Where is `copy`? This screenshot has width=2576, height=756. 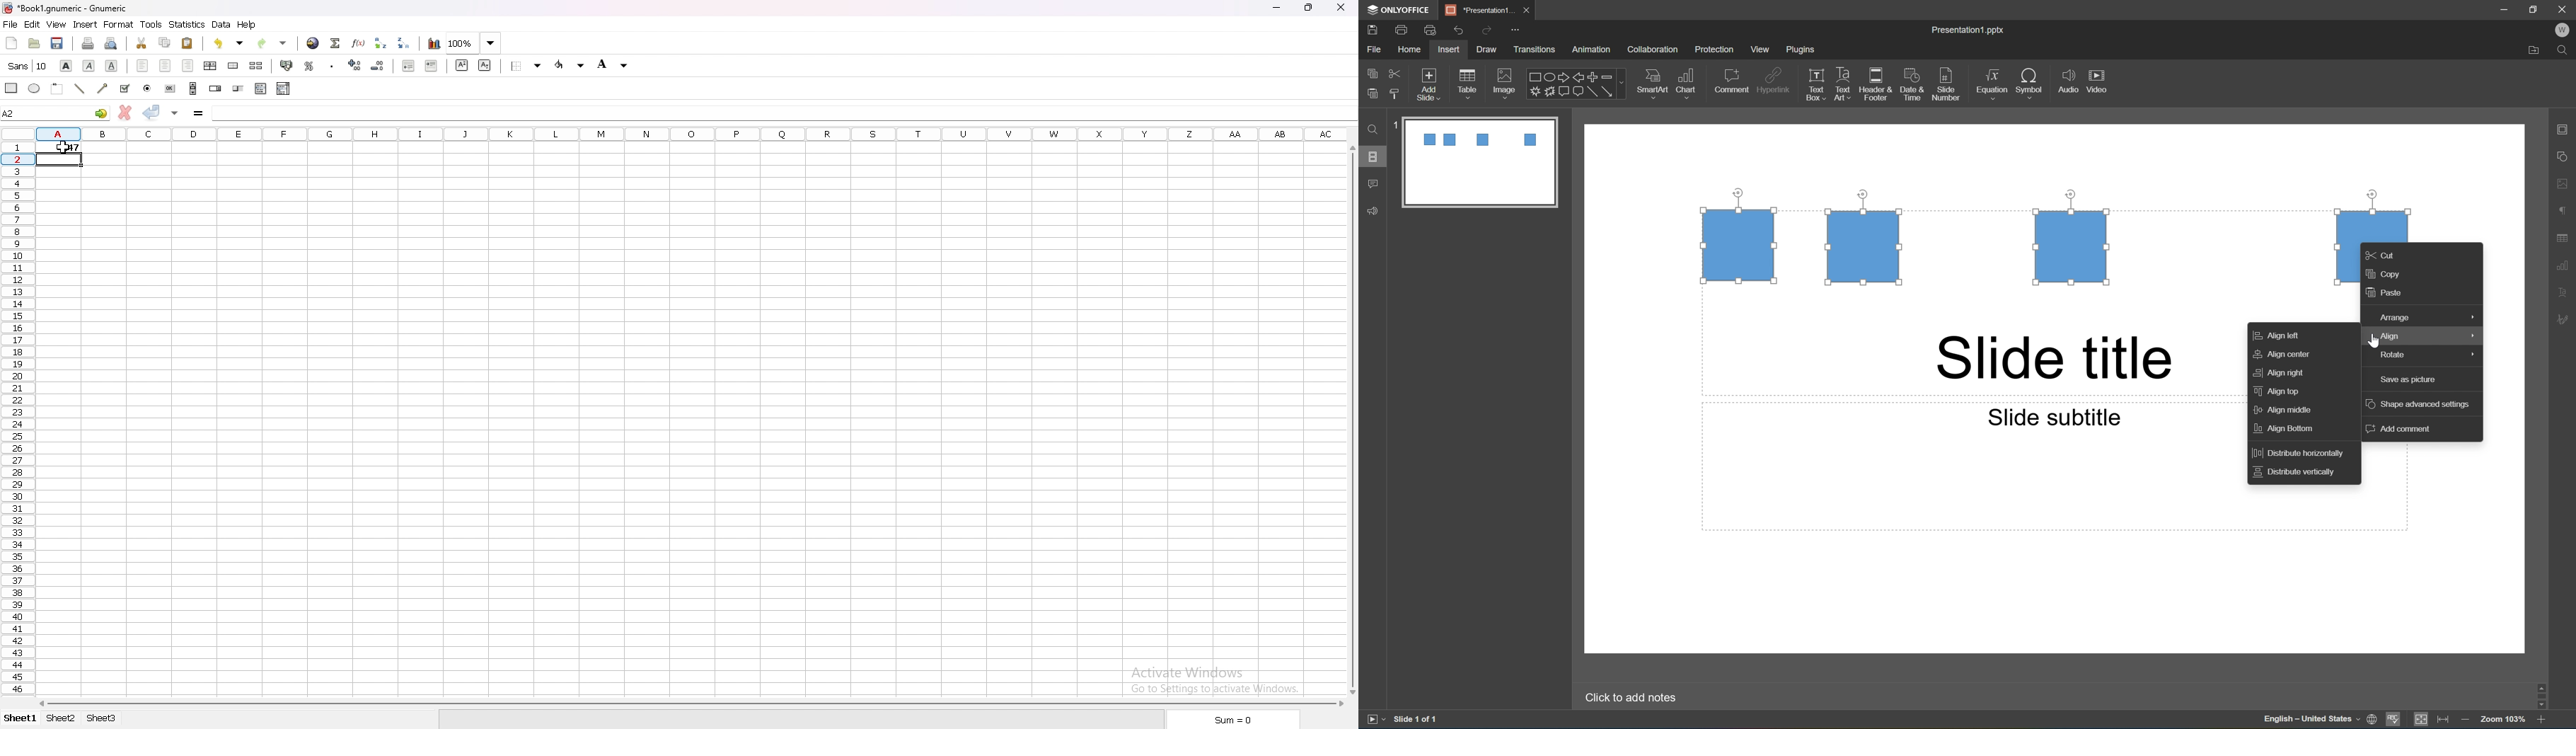
copy is located at coordinates (2389, 275).